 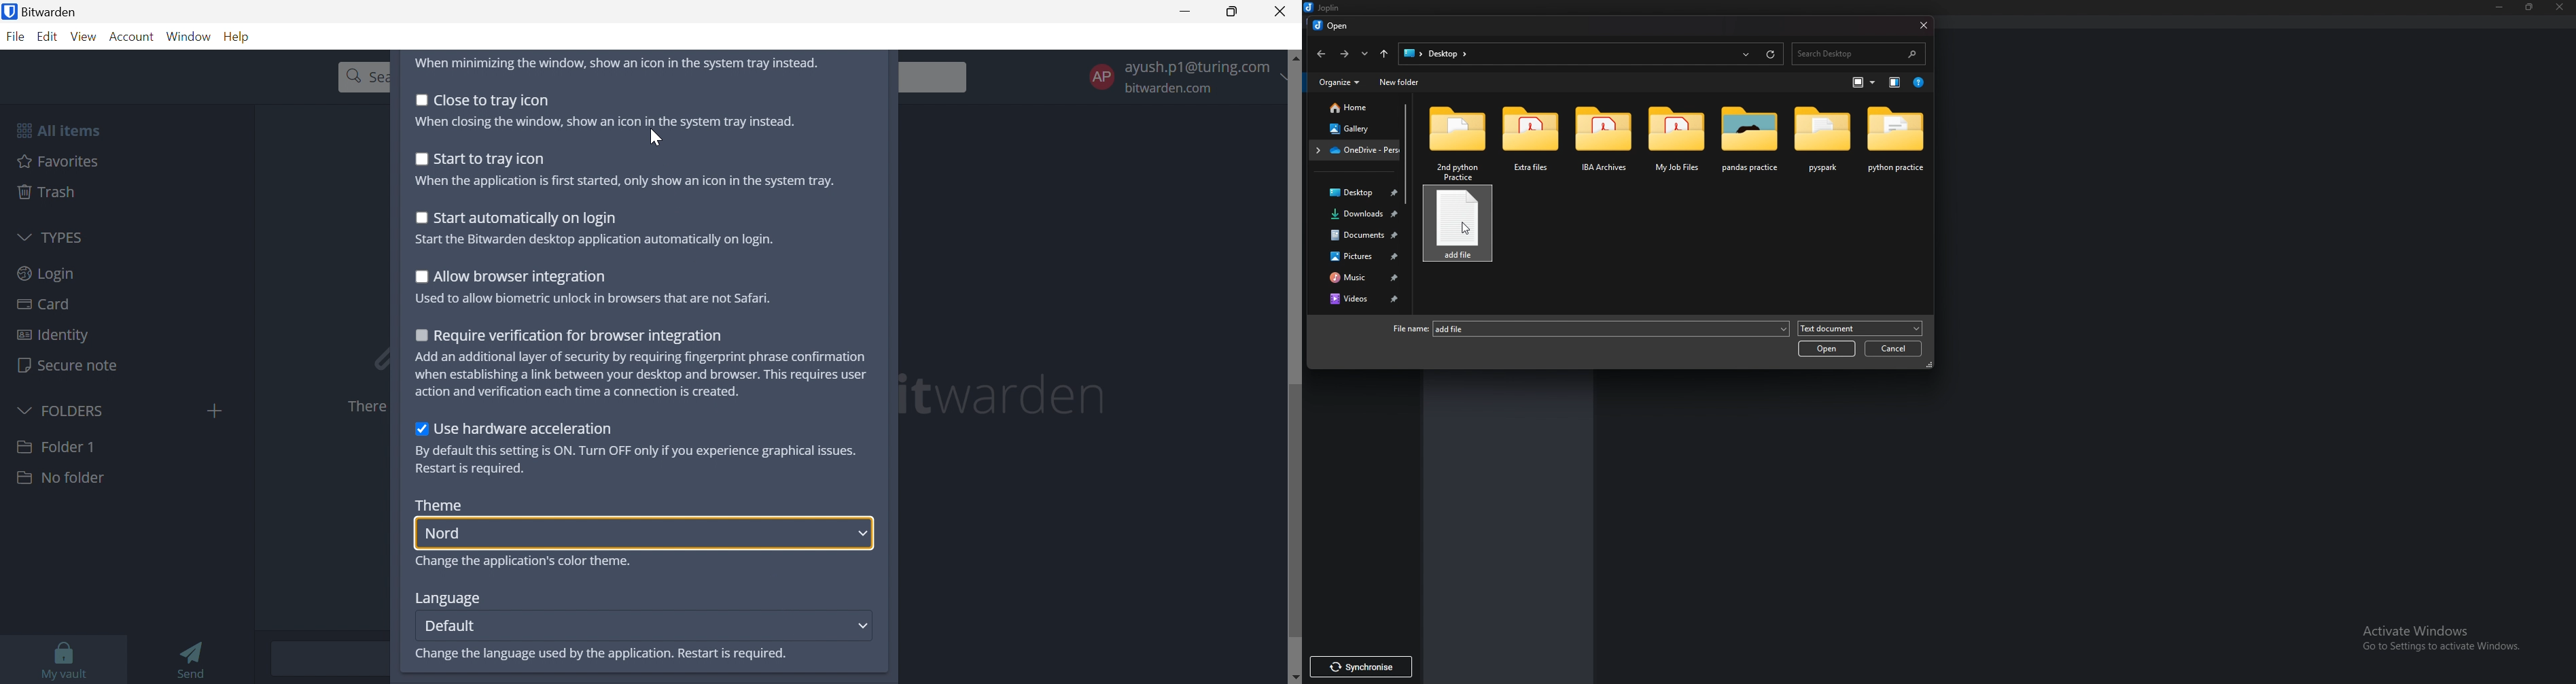 I want to click on Add folder, so click(x=215, y=411).